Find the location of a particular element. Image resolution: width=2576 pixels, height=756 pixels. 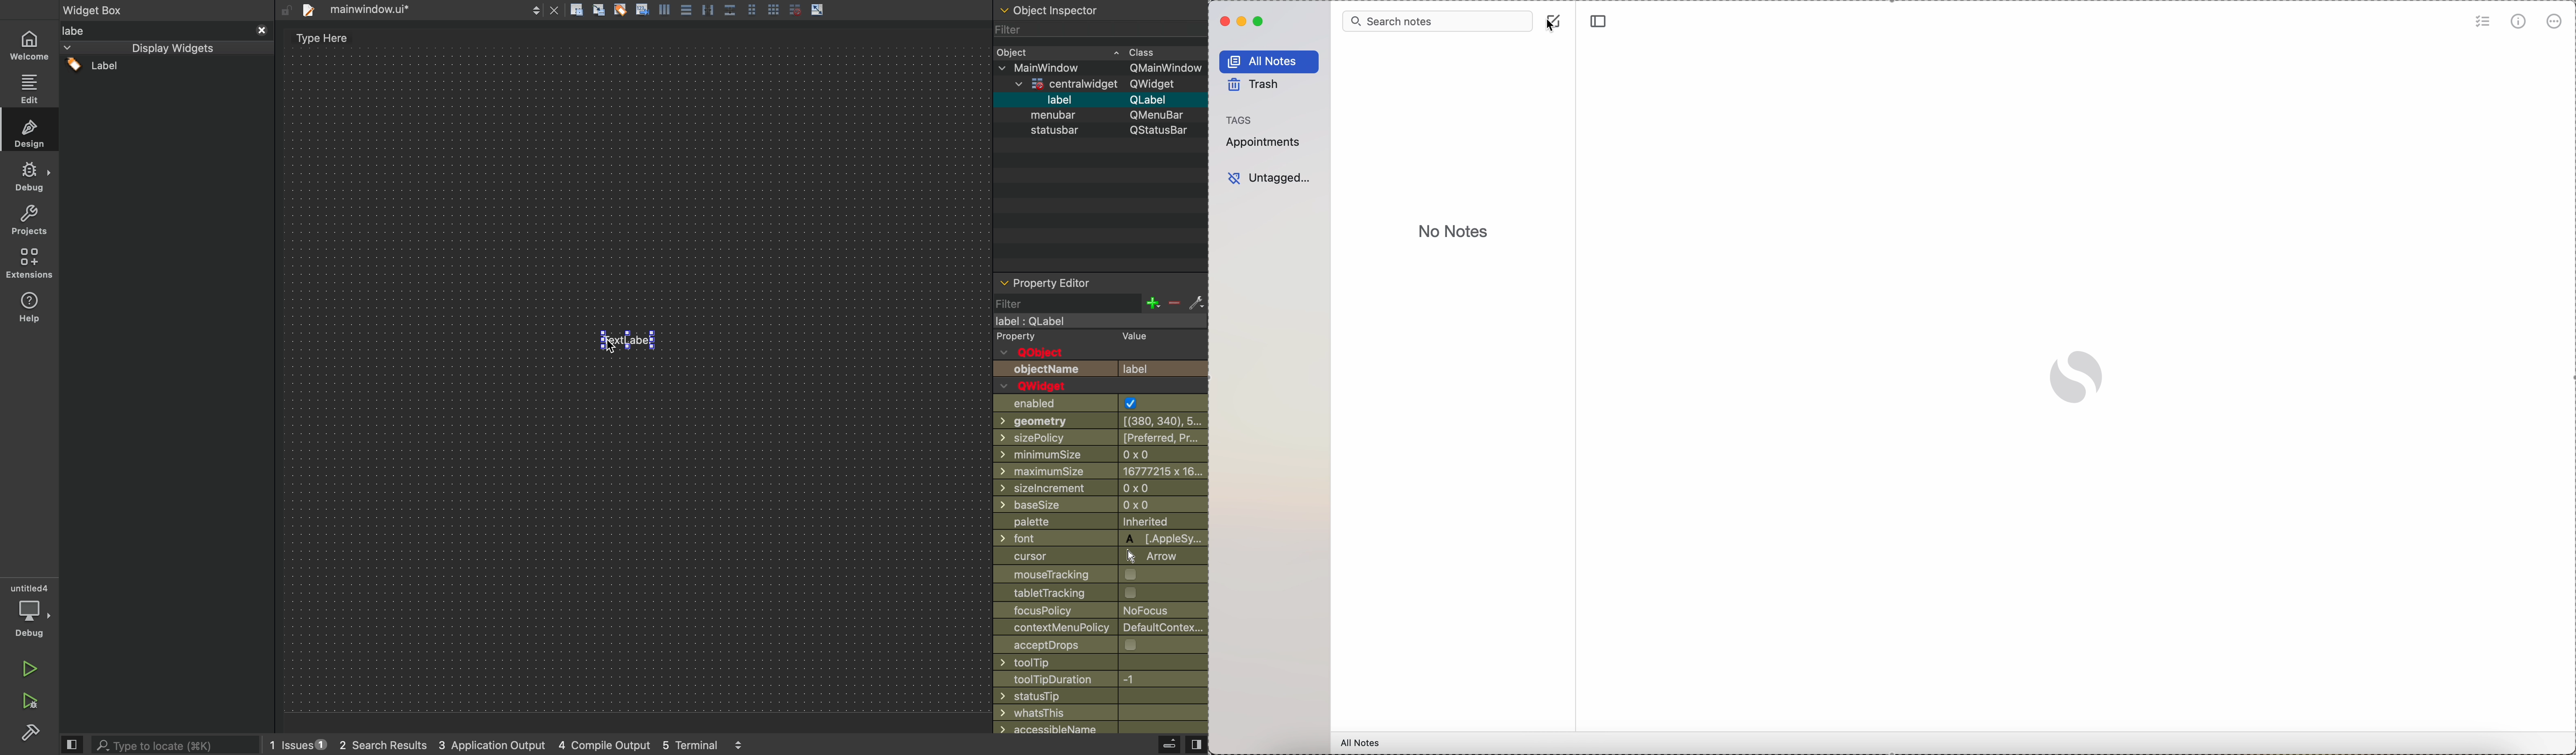

settingd is located at coordinates (26, 734).